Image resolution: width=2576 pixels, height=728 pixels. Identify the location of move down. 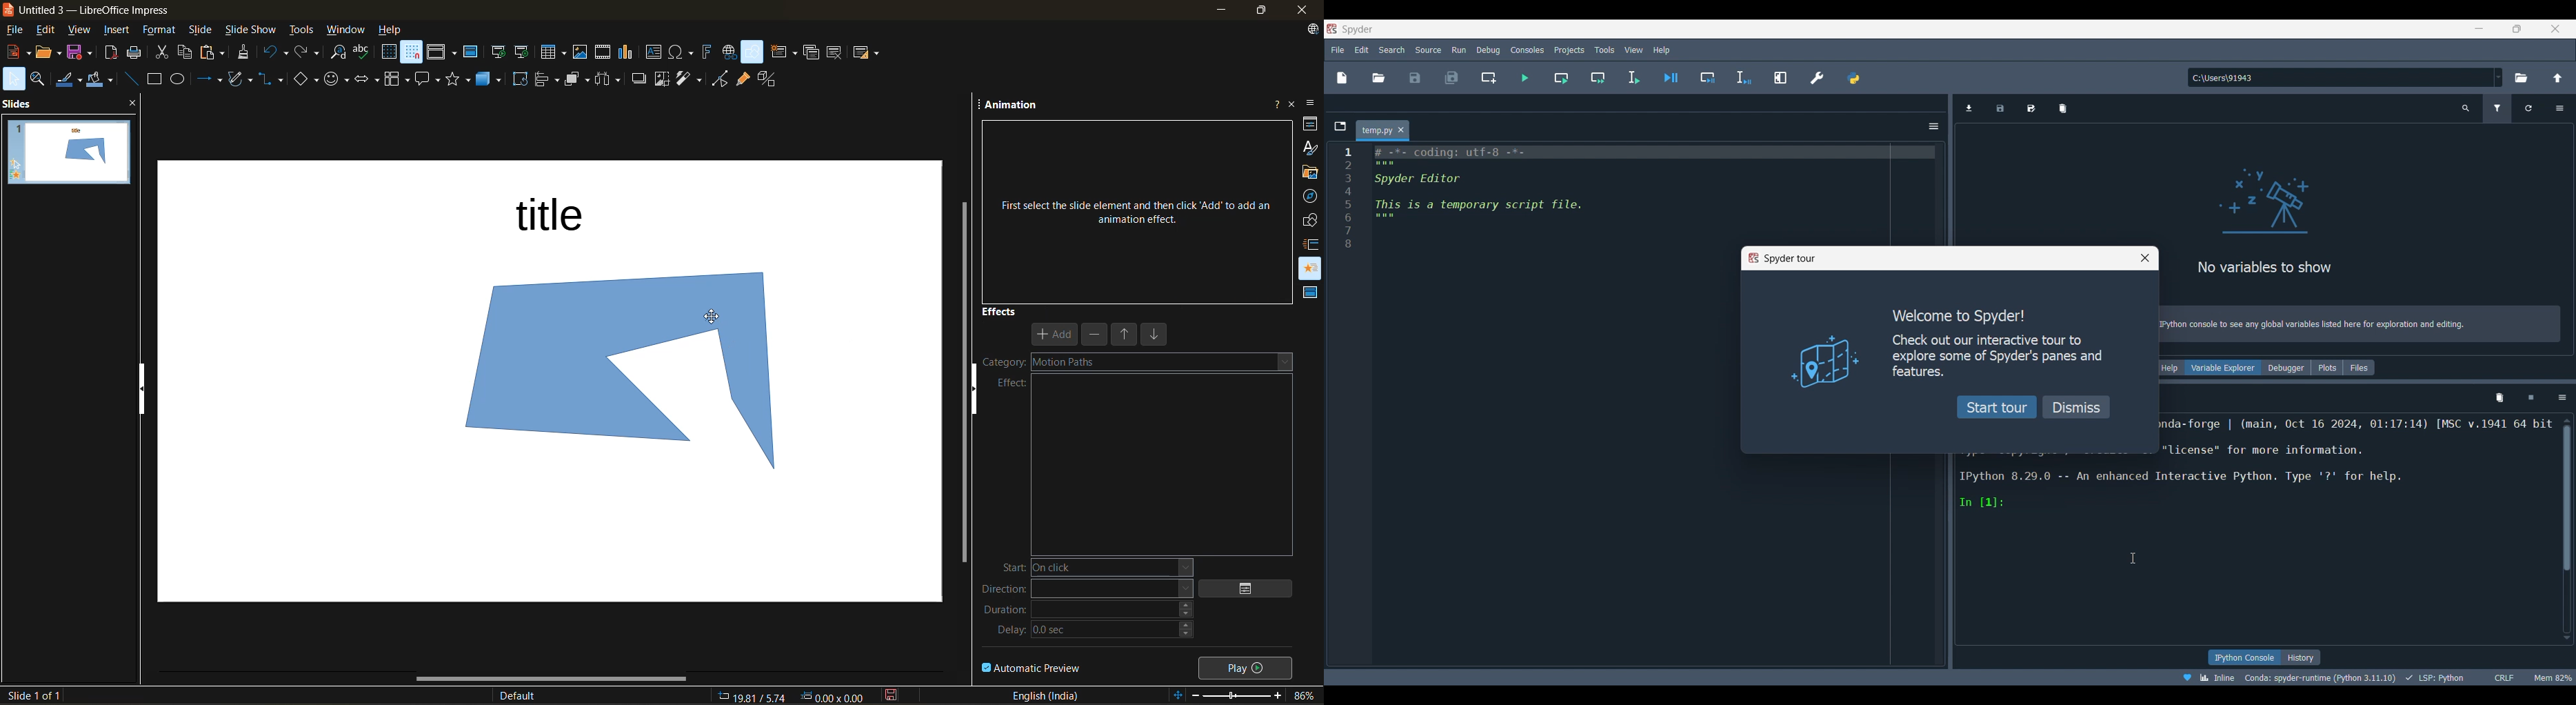
(1154, 337).